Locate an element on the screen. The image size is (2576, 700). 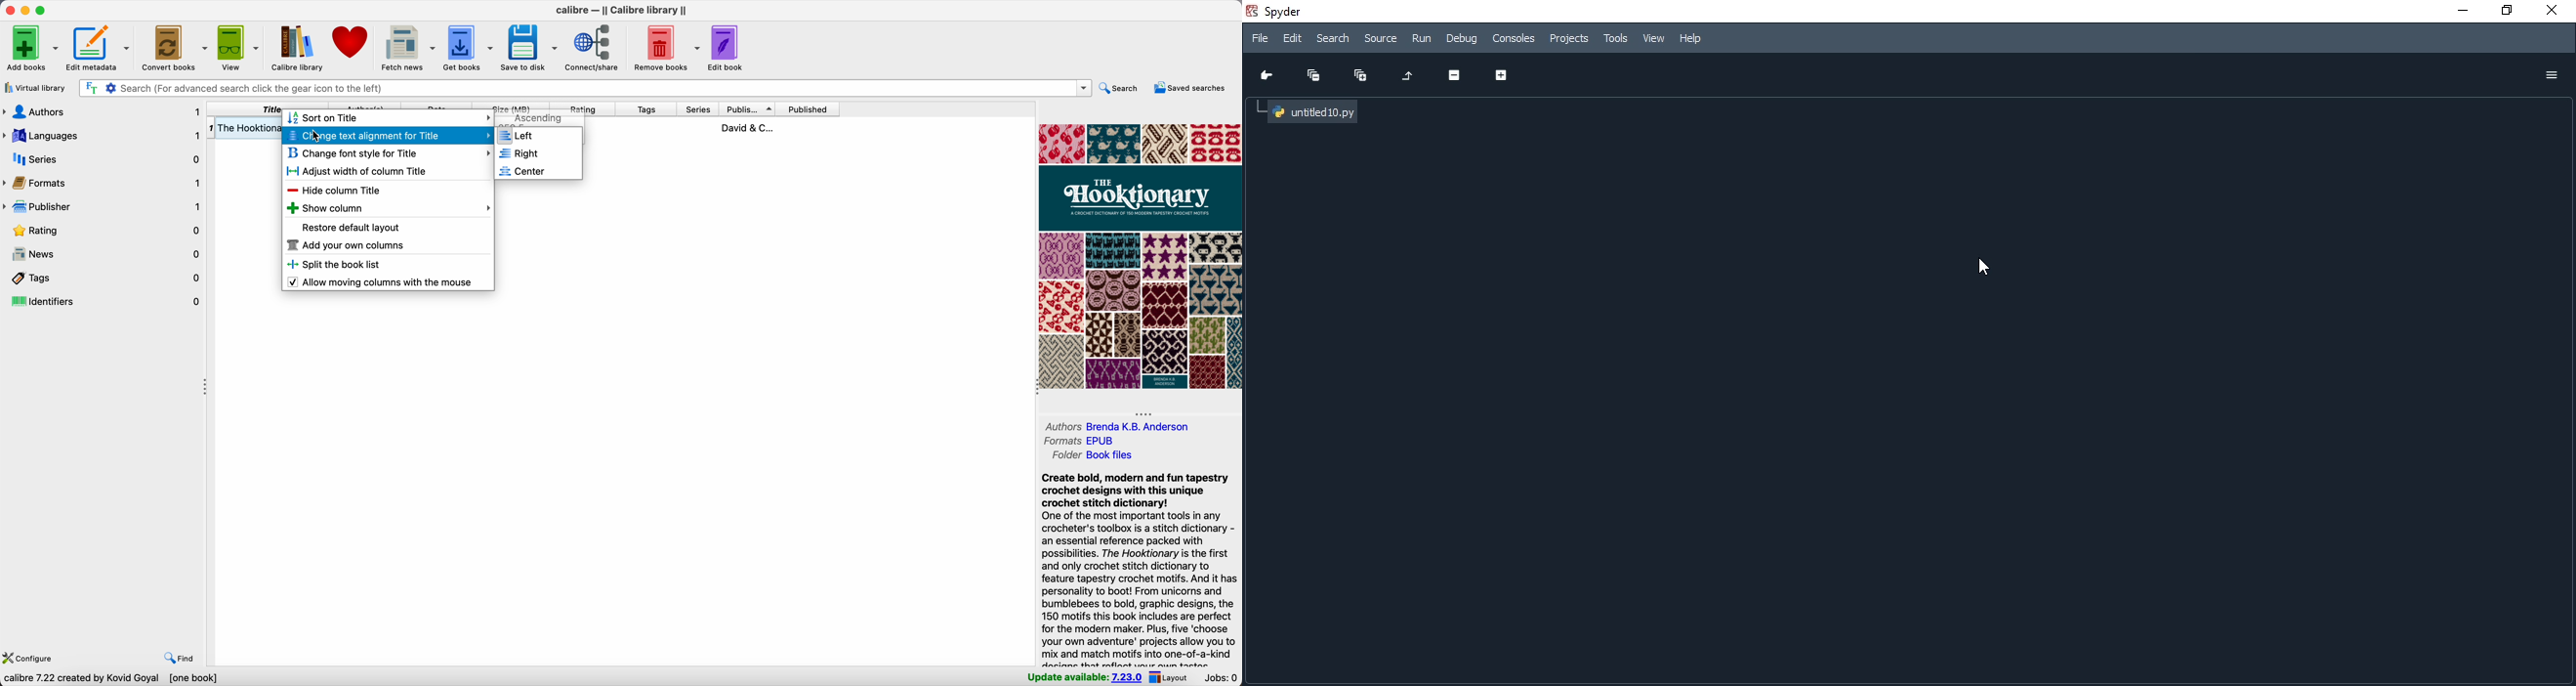
update available is located at coordinates (1086, 676).